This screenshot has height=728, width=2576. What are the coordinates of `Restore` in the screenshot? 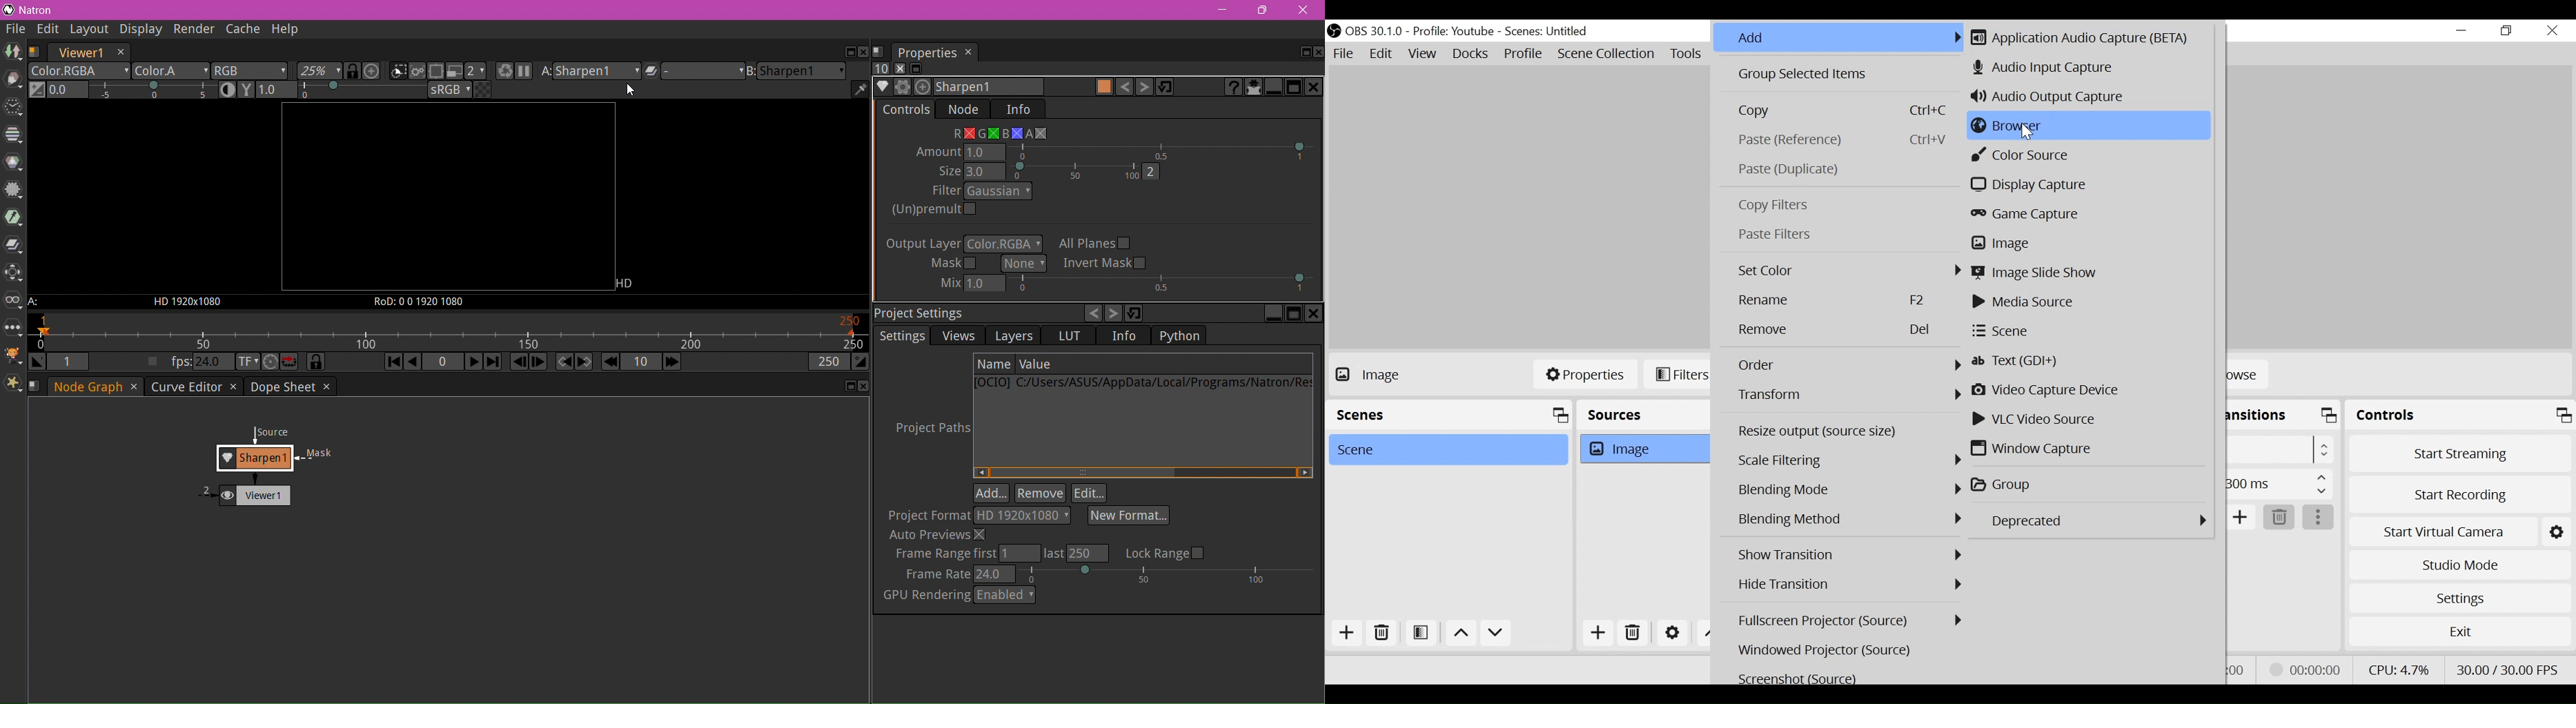 It's located at (2509, 31).